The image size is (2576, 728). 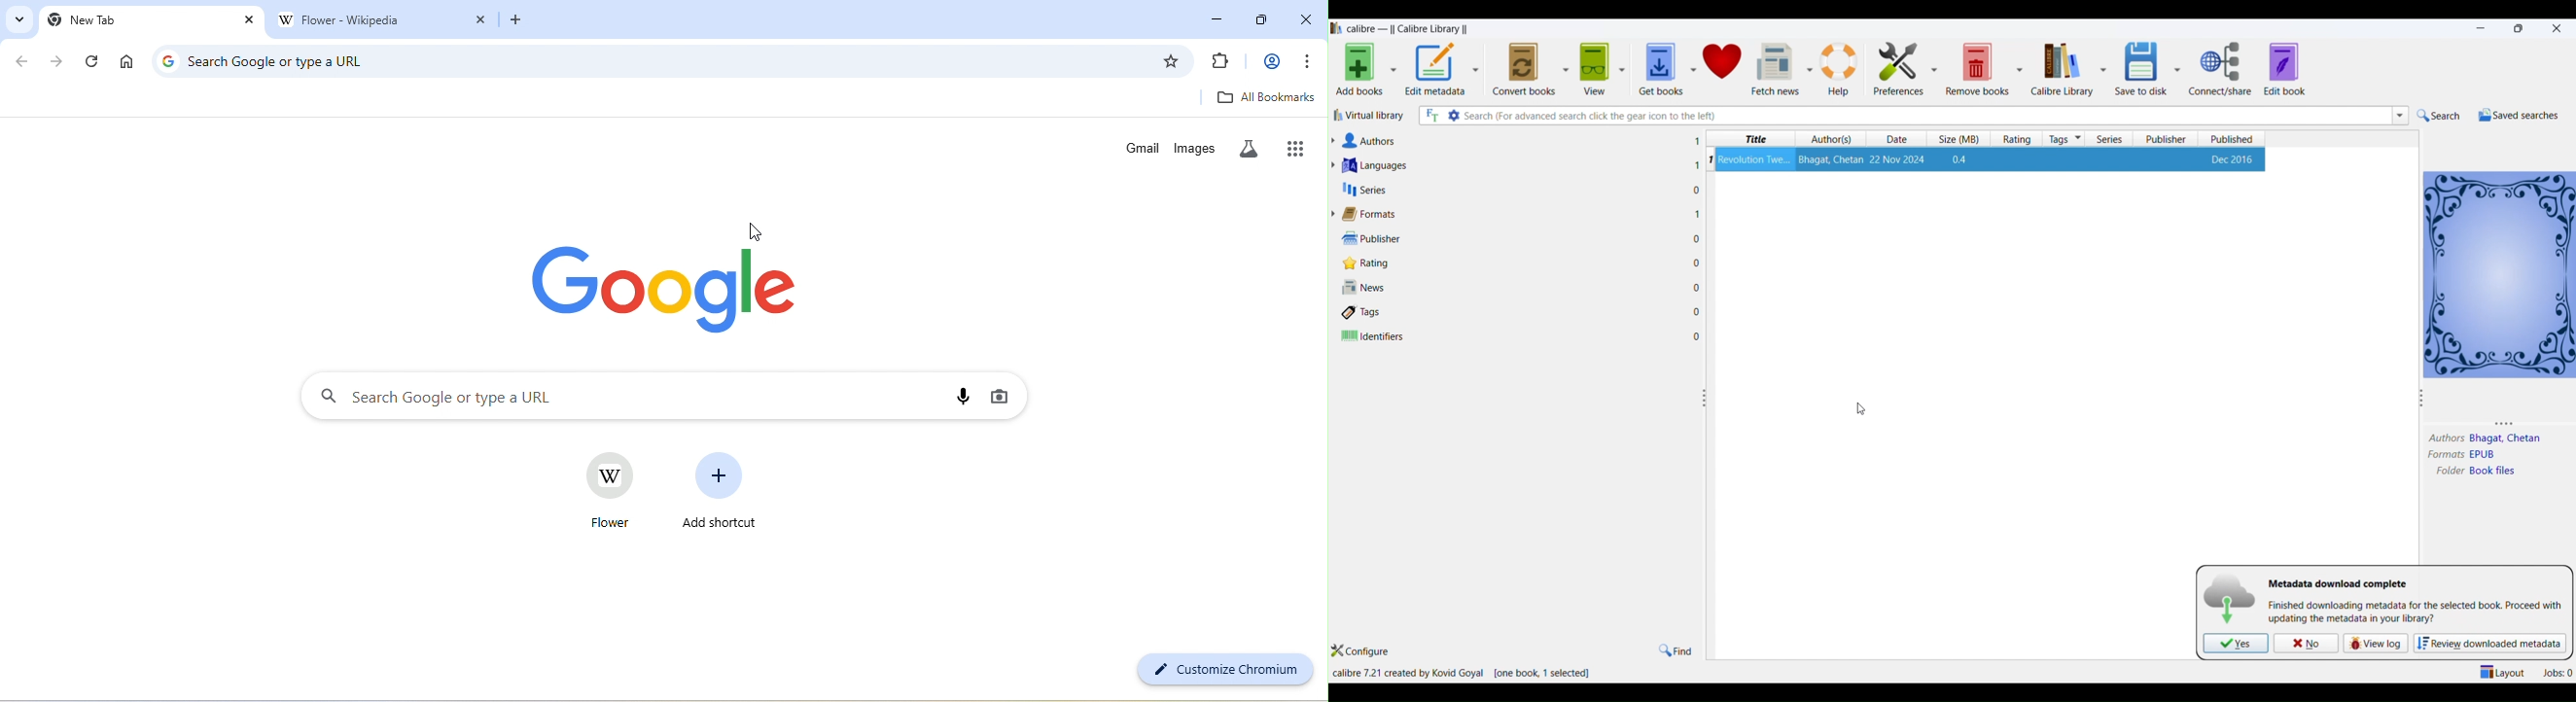 I want to click on view all formats dropdown button, so click(x=1336, y=214).